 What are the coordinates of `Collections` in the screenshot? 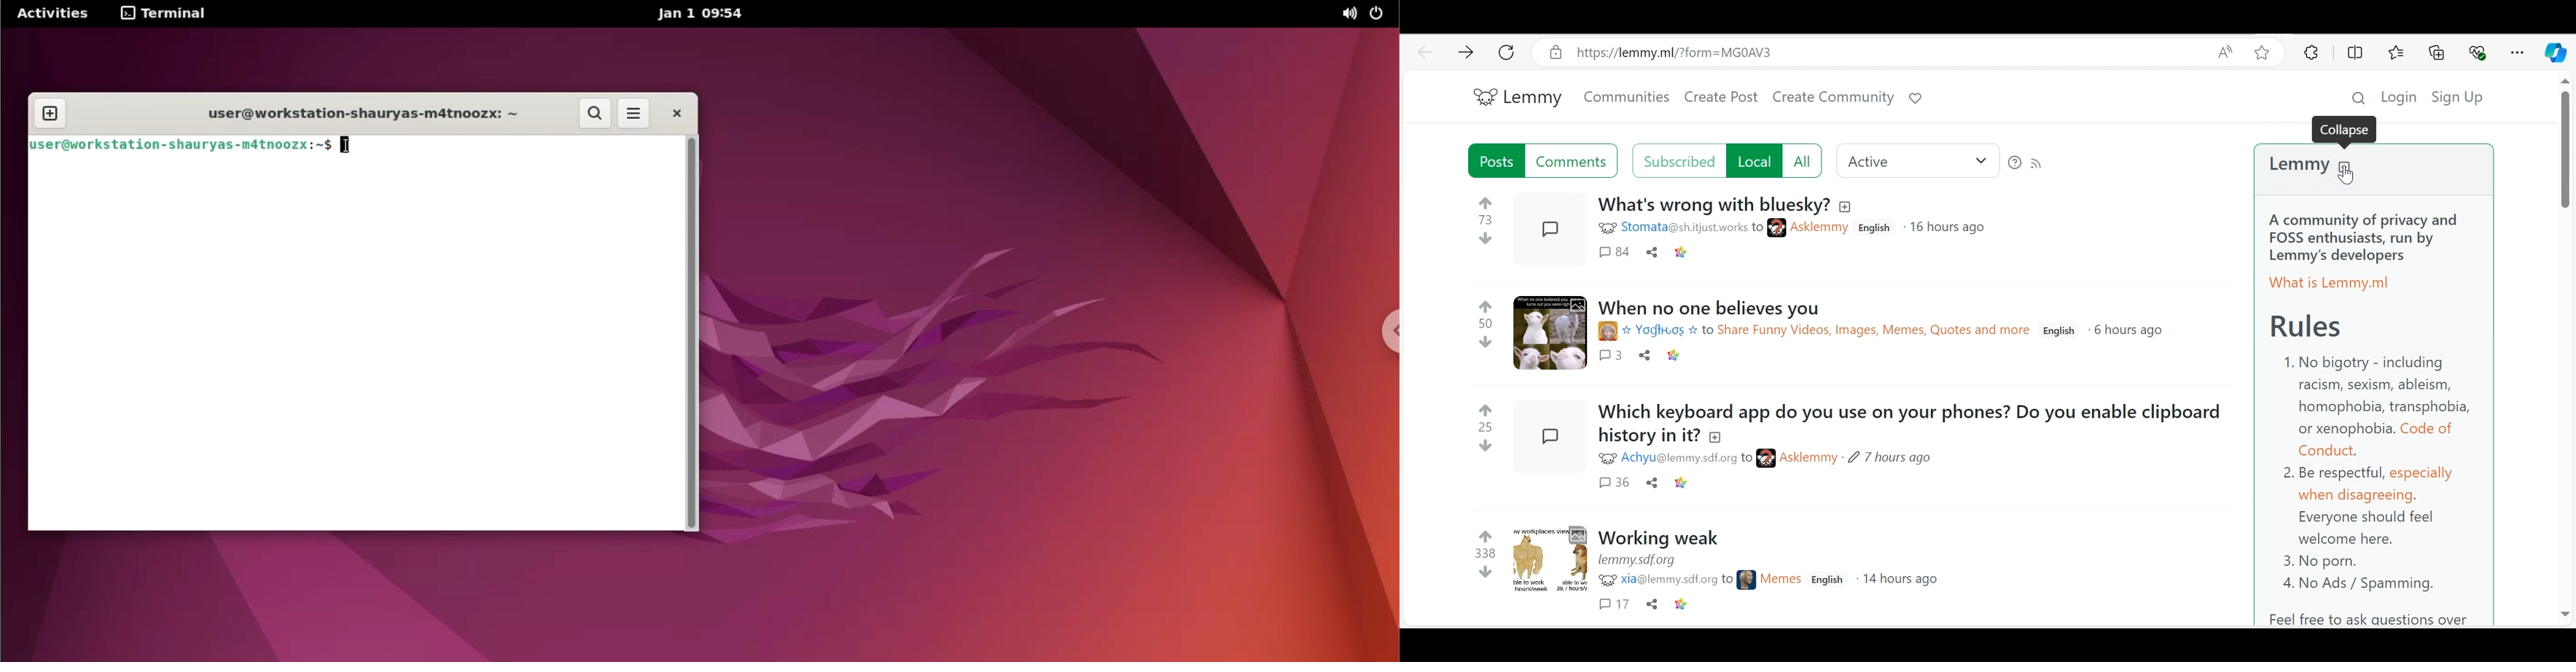 It's located at (2438, 53).